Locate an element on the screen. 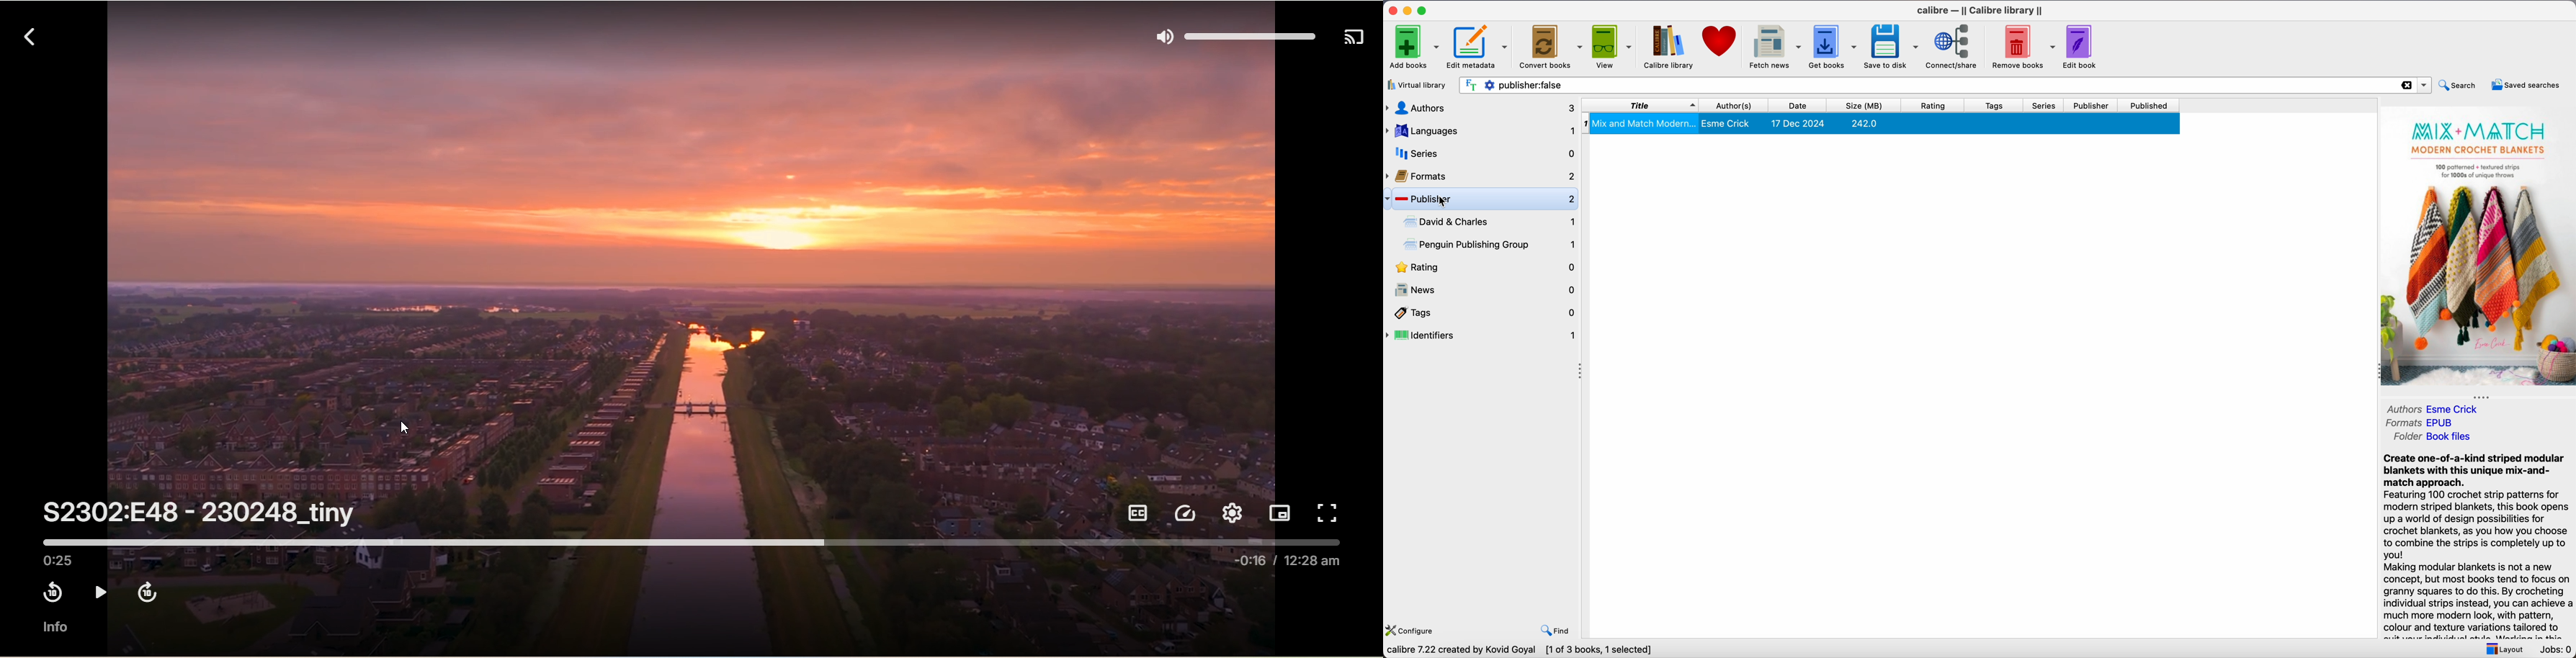 Image resolution: width=2576 pixels, height=672 pixels. convert books is located at coordinates (1551, 46).